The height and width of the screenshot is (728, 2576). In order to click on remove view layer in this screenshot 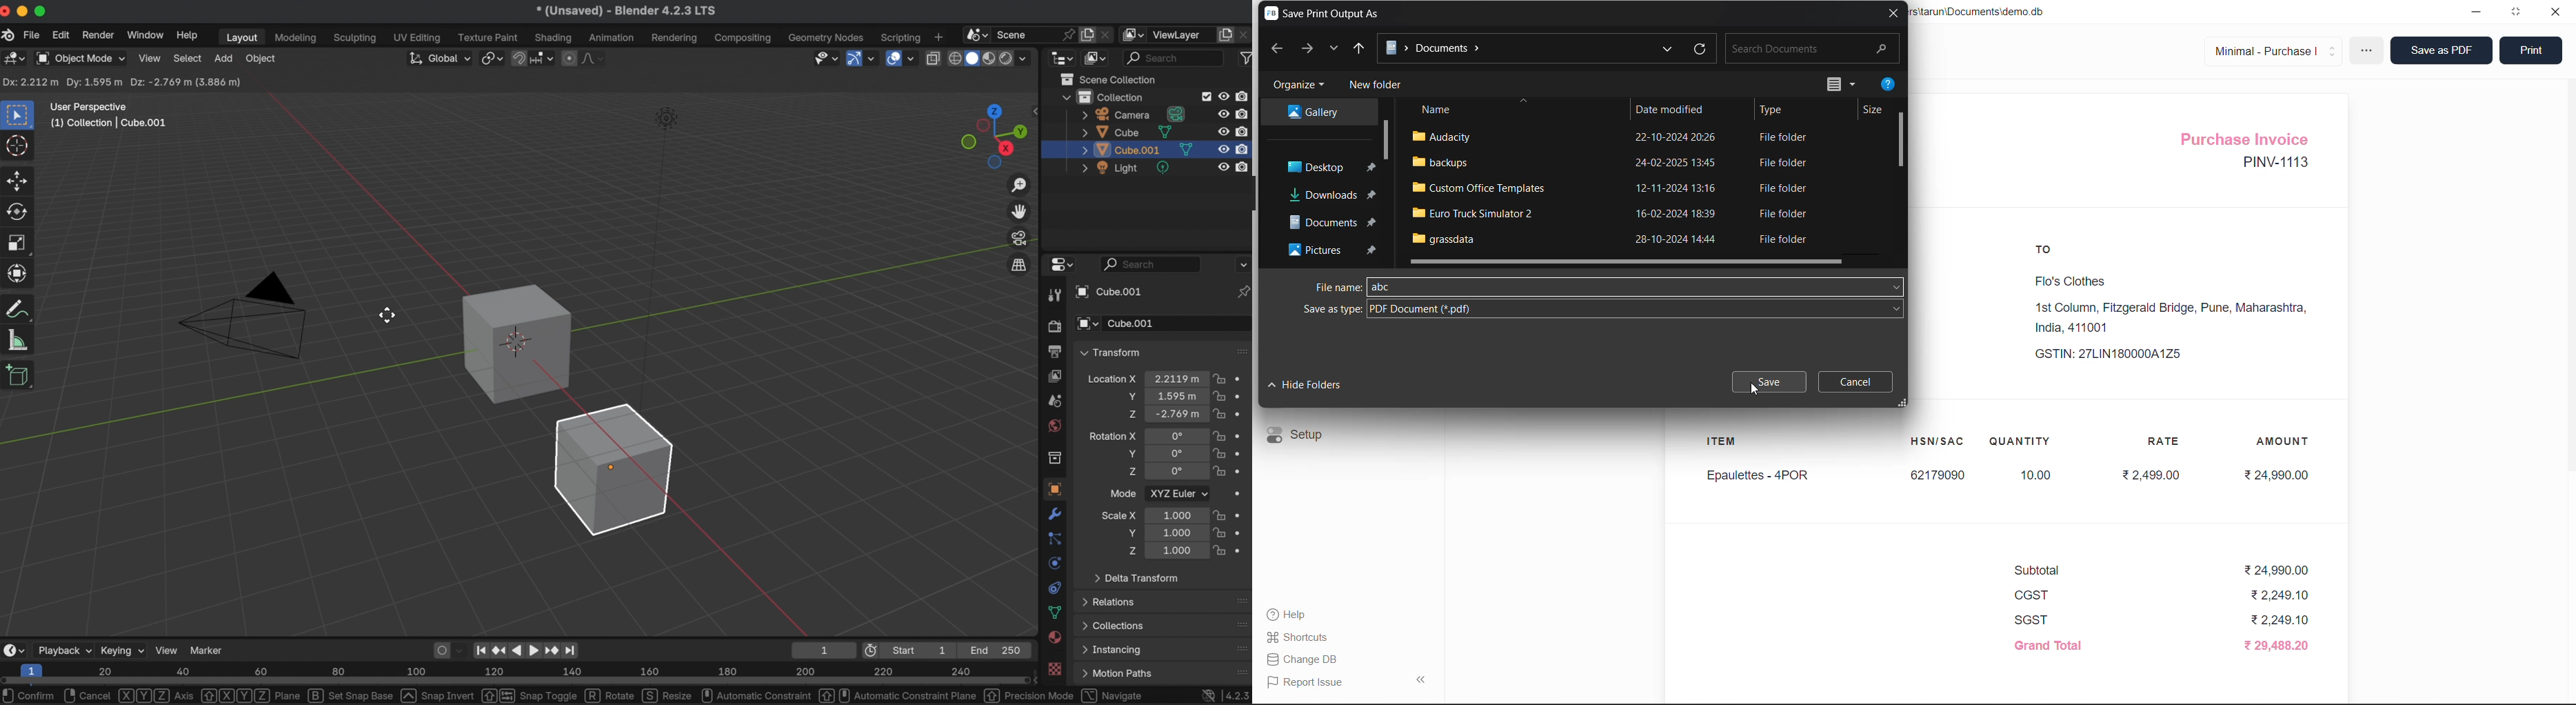, I will do `click(1245, 34)`.